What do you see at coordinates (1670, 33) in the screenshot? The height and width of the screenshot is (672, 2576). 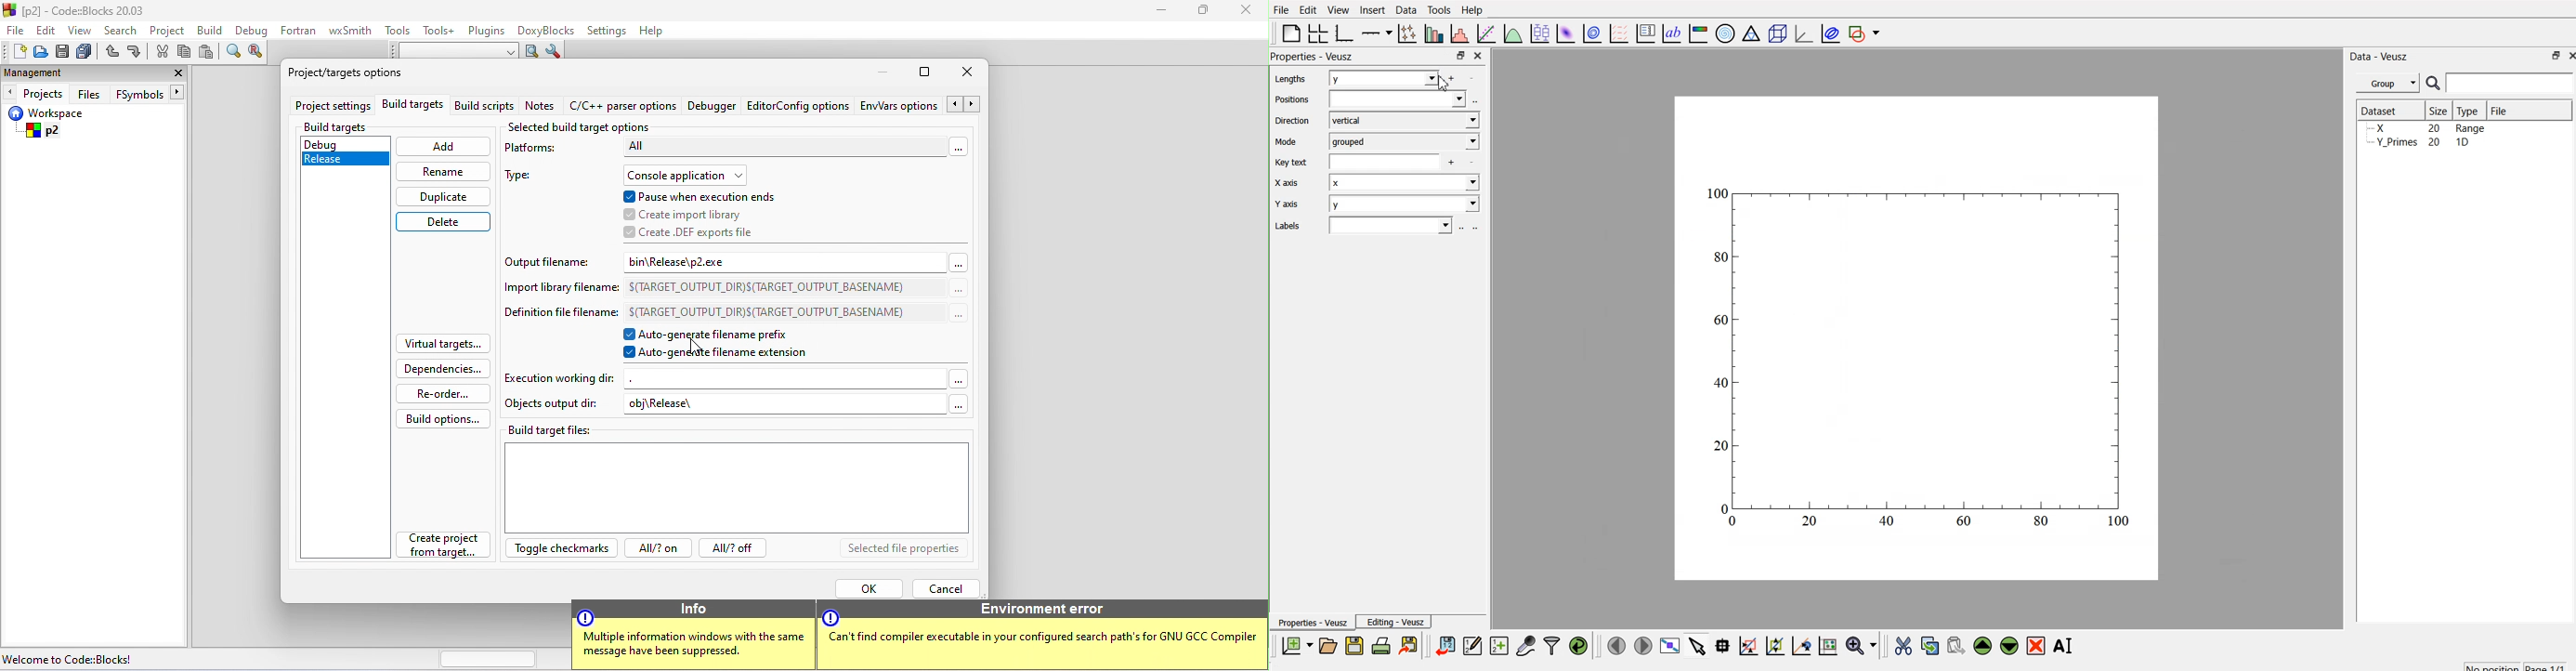 I see `text label` at bounding box center [1670, 33].